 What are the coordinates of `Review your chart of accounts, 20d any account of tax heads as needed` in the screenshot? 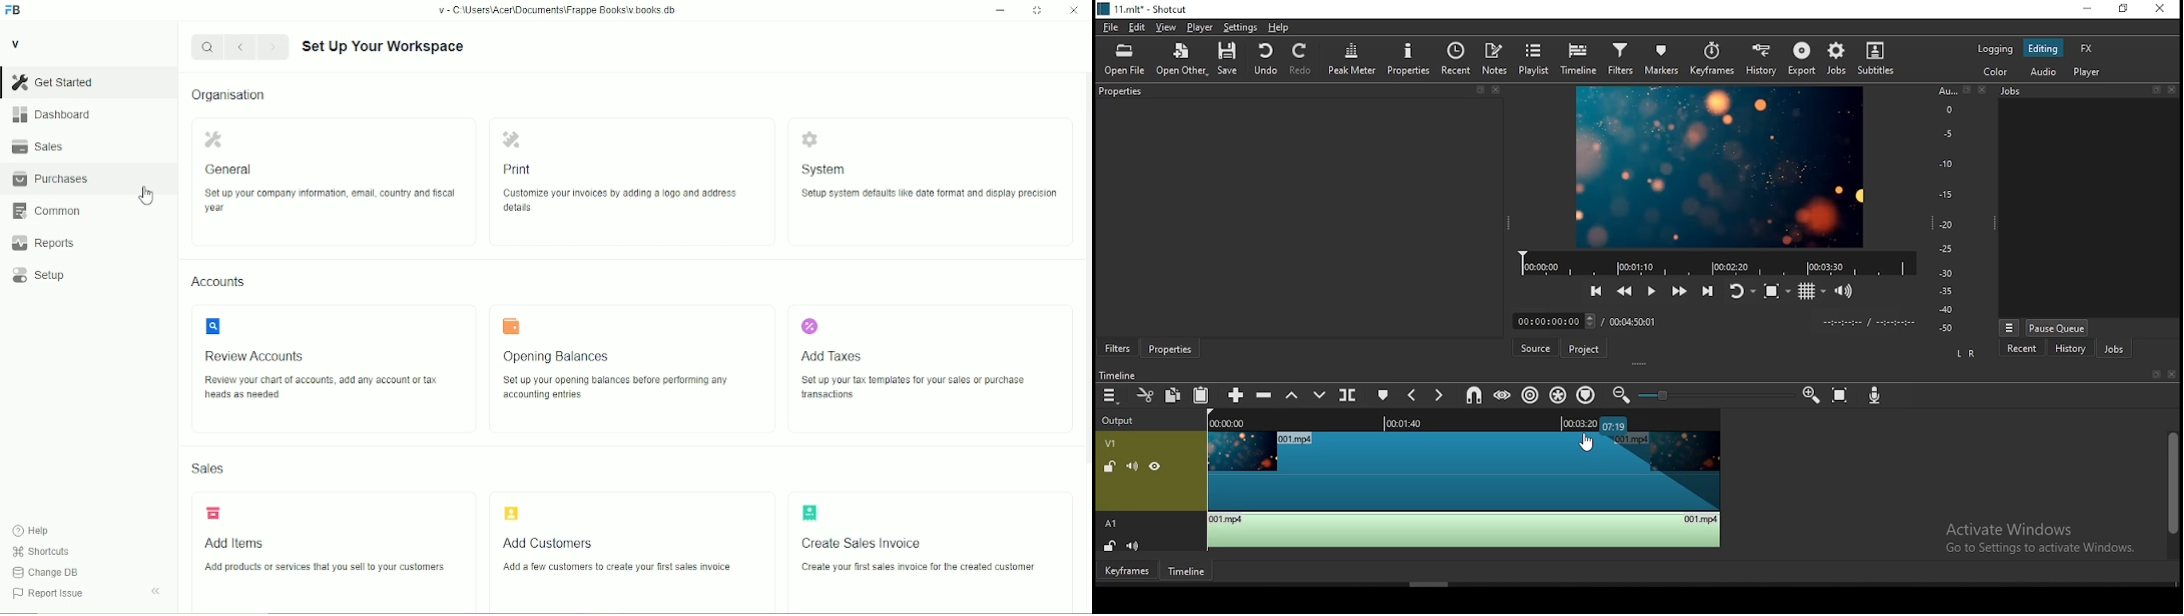 It's located at (317, 390).